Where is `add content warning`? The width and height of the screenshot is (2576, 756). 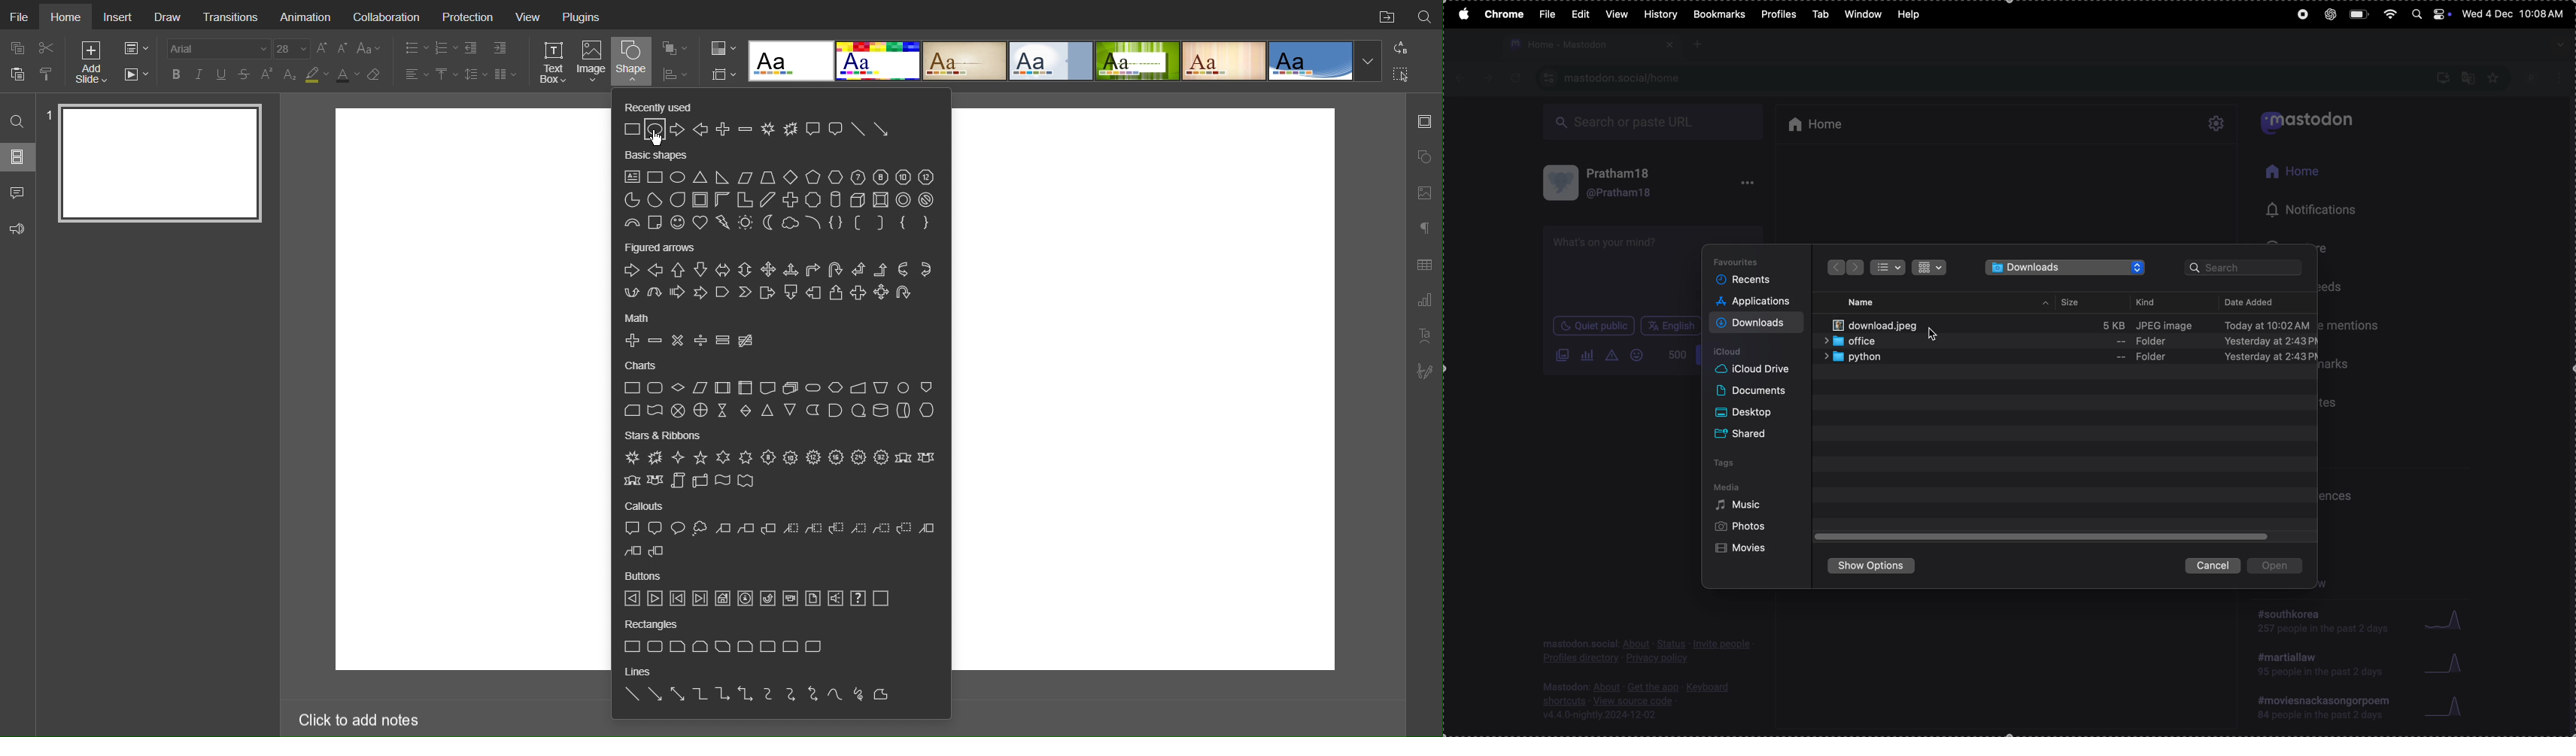 add content warning is located at coordinates (1614, 357).